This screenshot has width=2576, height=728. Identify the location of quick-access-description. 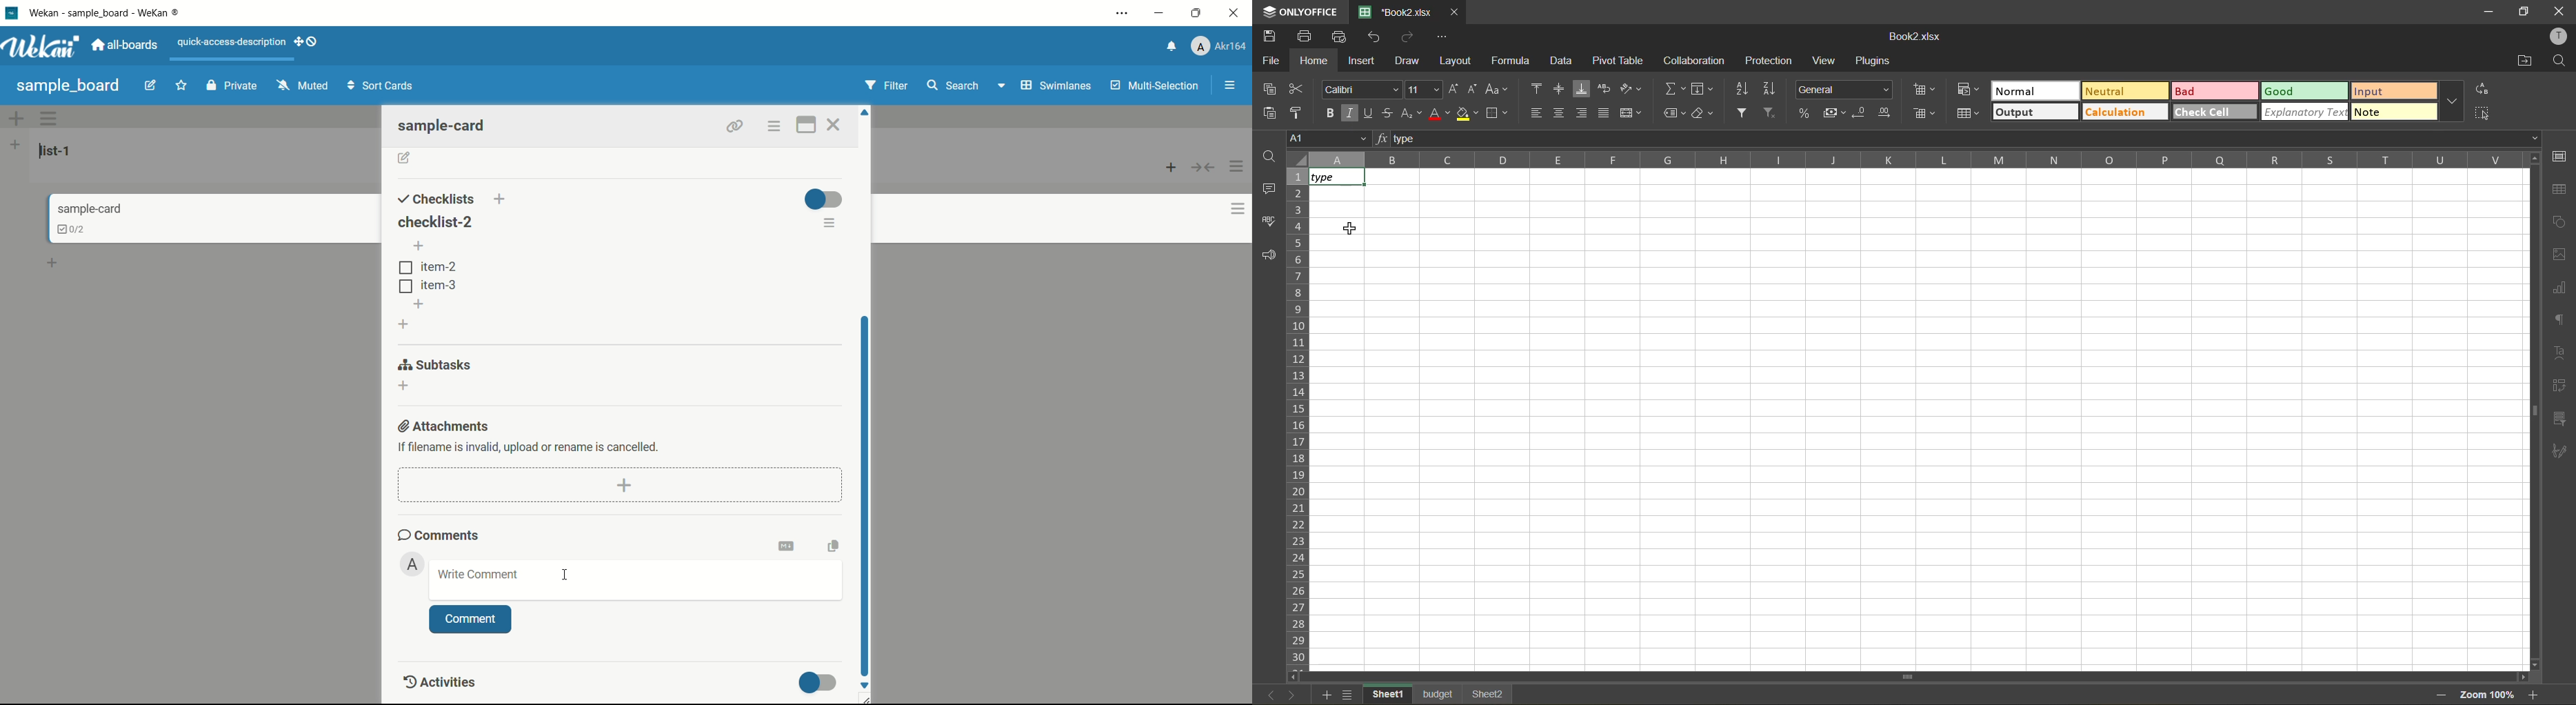
(232, 42).